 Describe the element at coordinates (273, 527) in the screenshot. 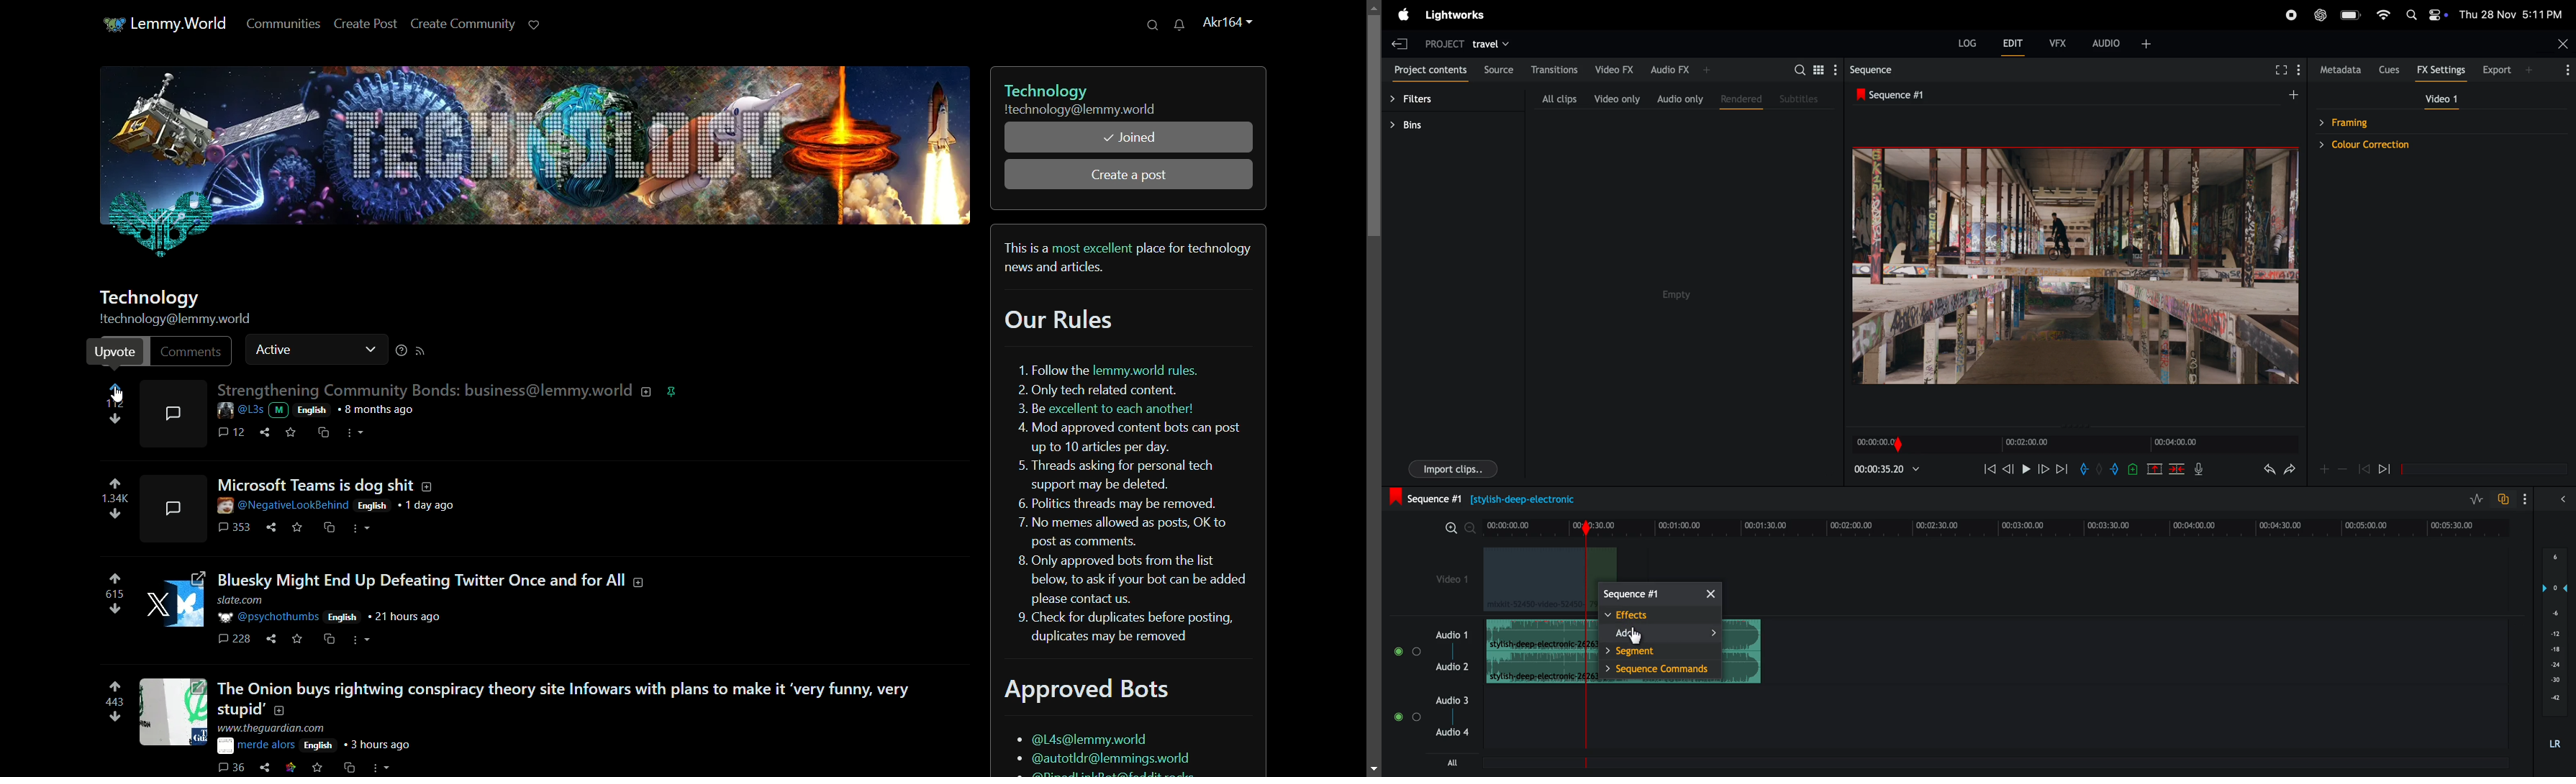

I see `share` at that location.